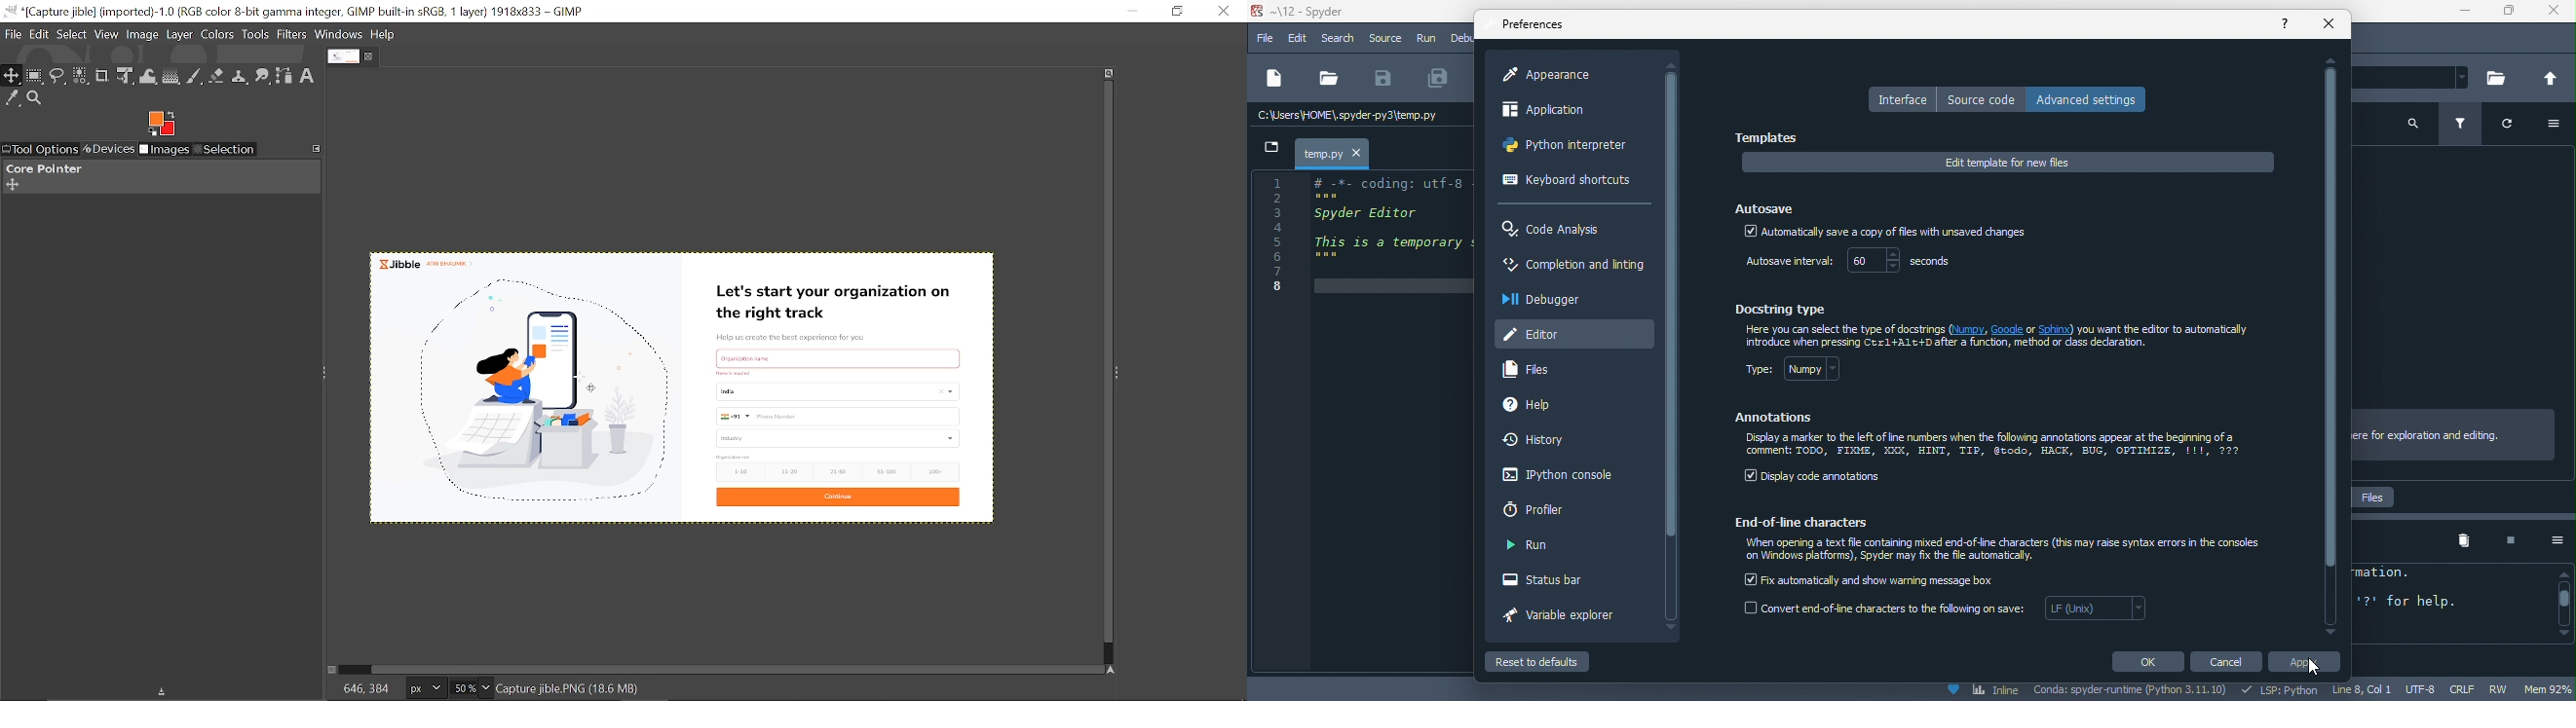  I want to click on option, so click(2550, 540).